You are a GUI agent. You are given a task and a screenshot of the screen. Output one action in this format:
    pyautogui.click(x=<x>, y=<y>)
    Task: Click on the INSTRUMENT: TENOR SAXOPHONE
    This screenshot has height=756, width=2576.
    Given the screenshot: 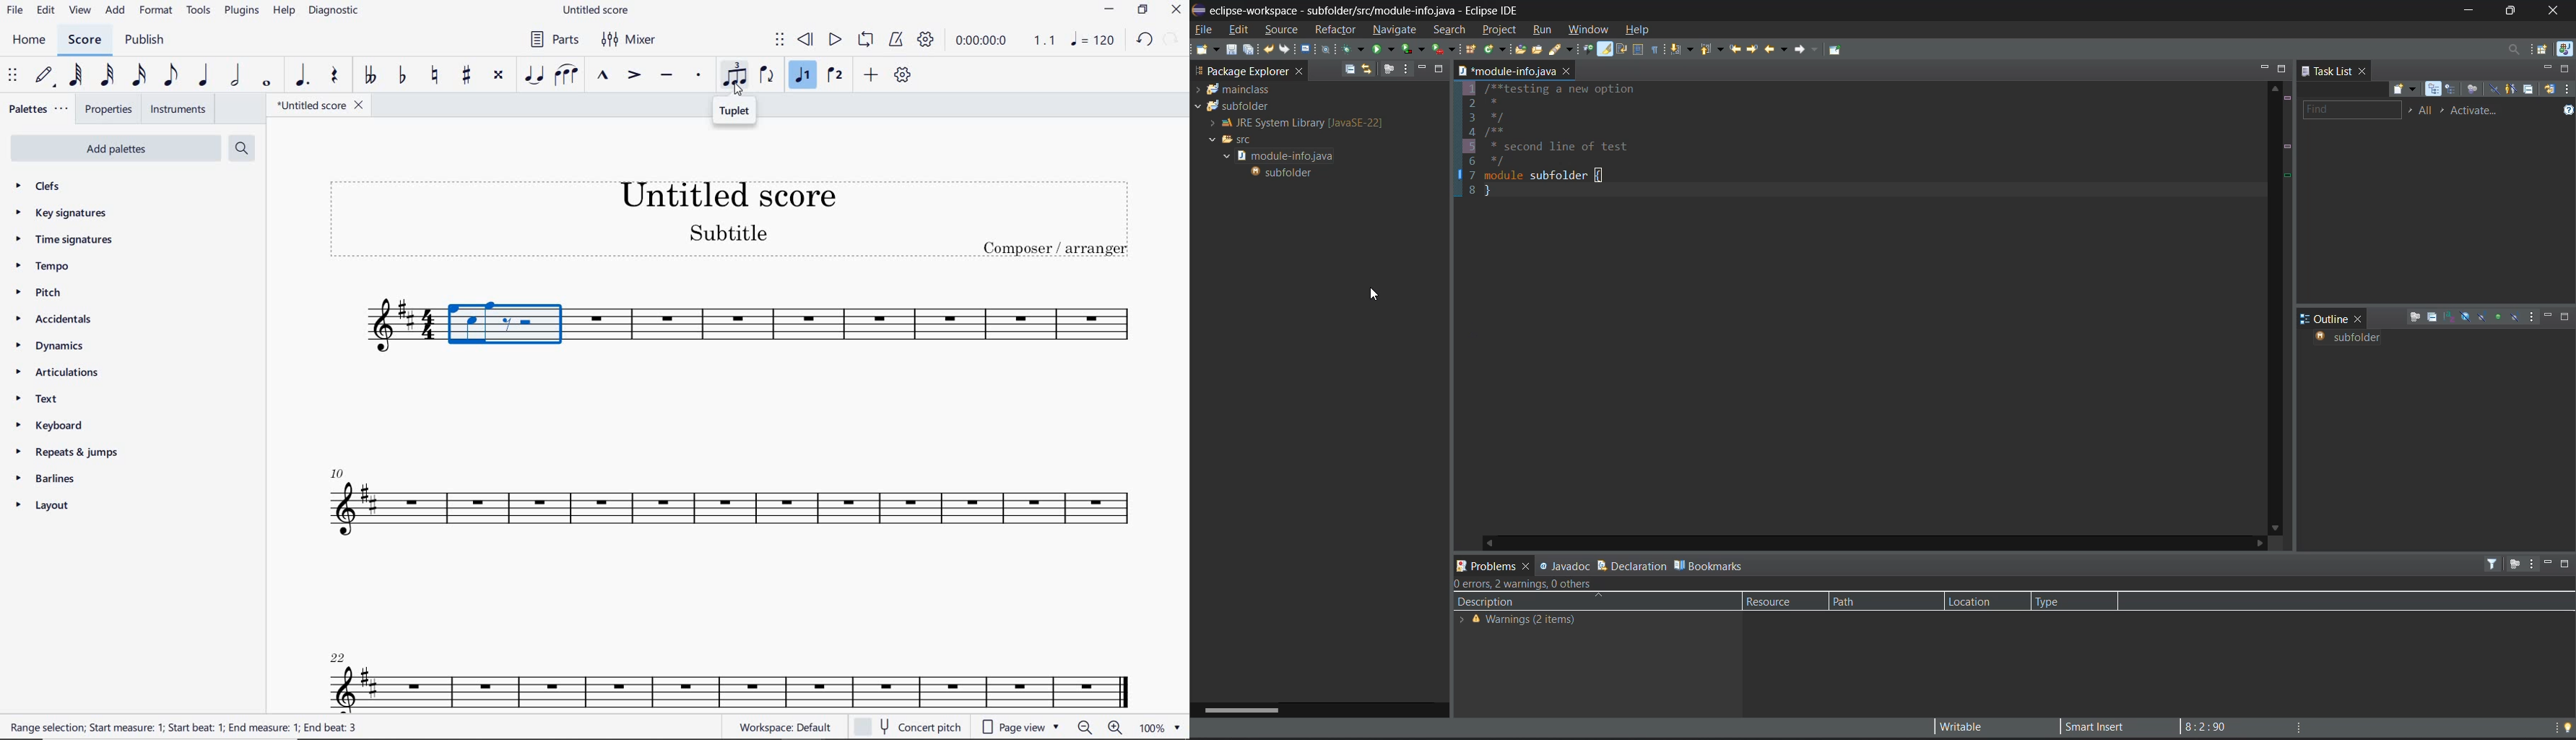 What is the action you would take?
    pyautogui.click(x=857, y=329)
    